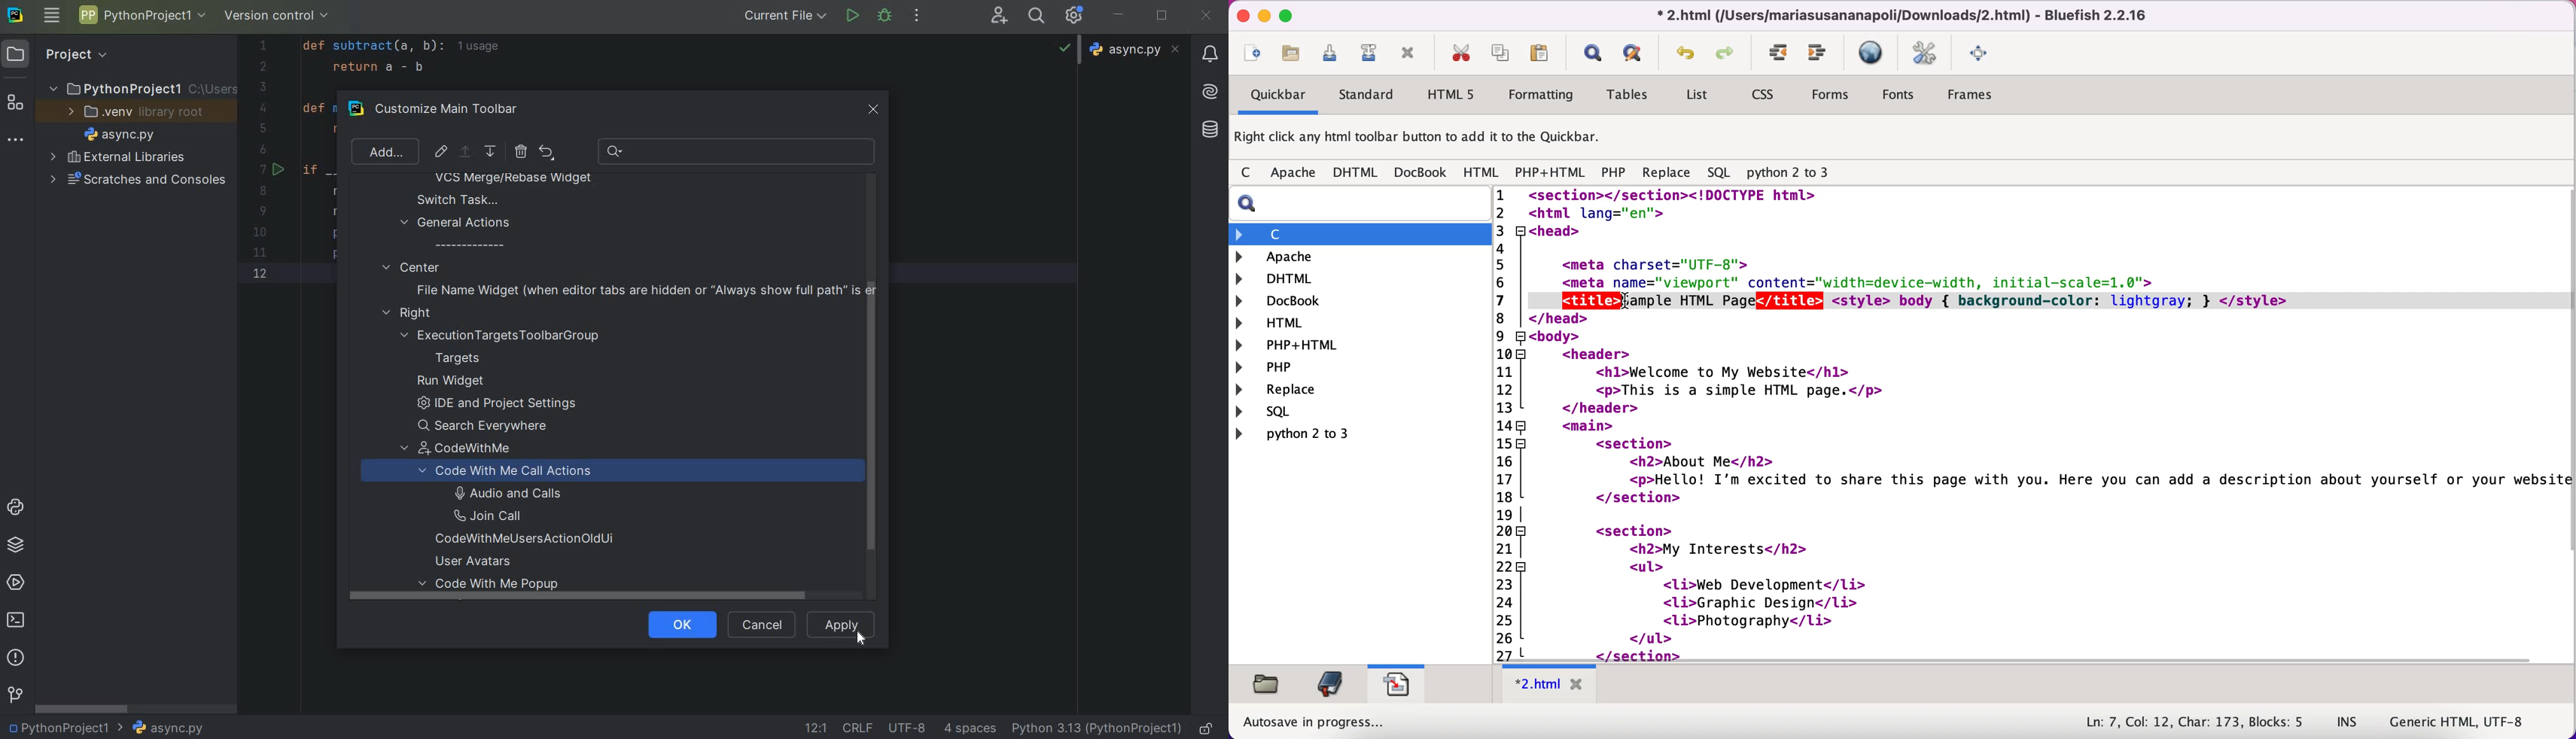  What do you see at coordinates (1686, 56) in the screenshot?
I see `undo` at bounding box center [1686, 56].